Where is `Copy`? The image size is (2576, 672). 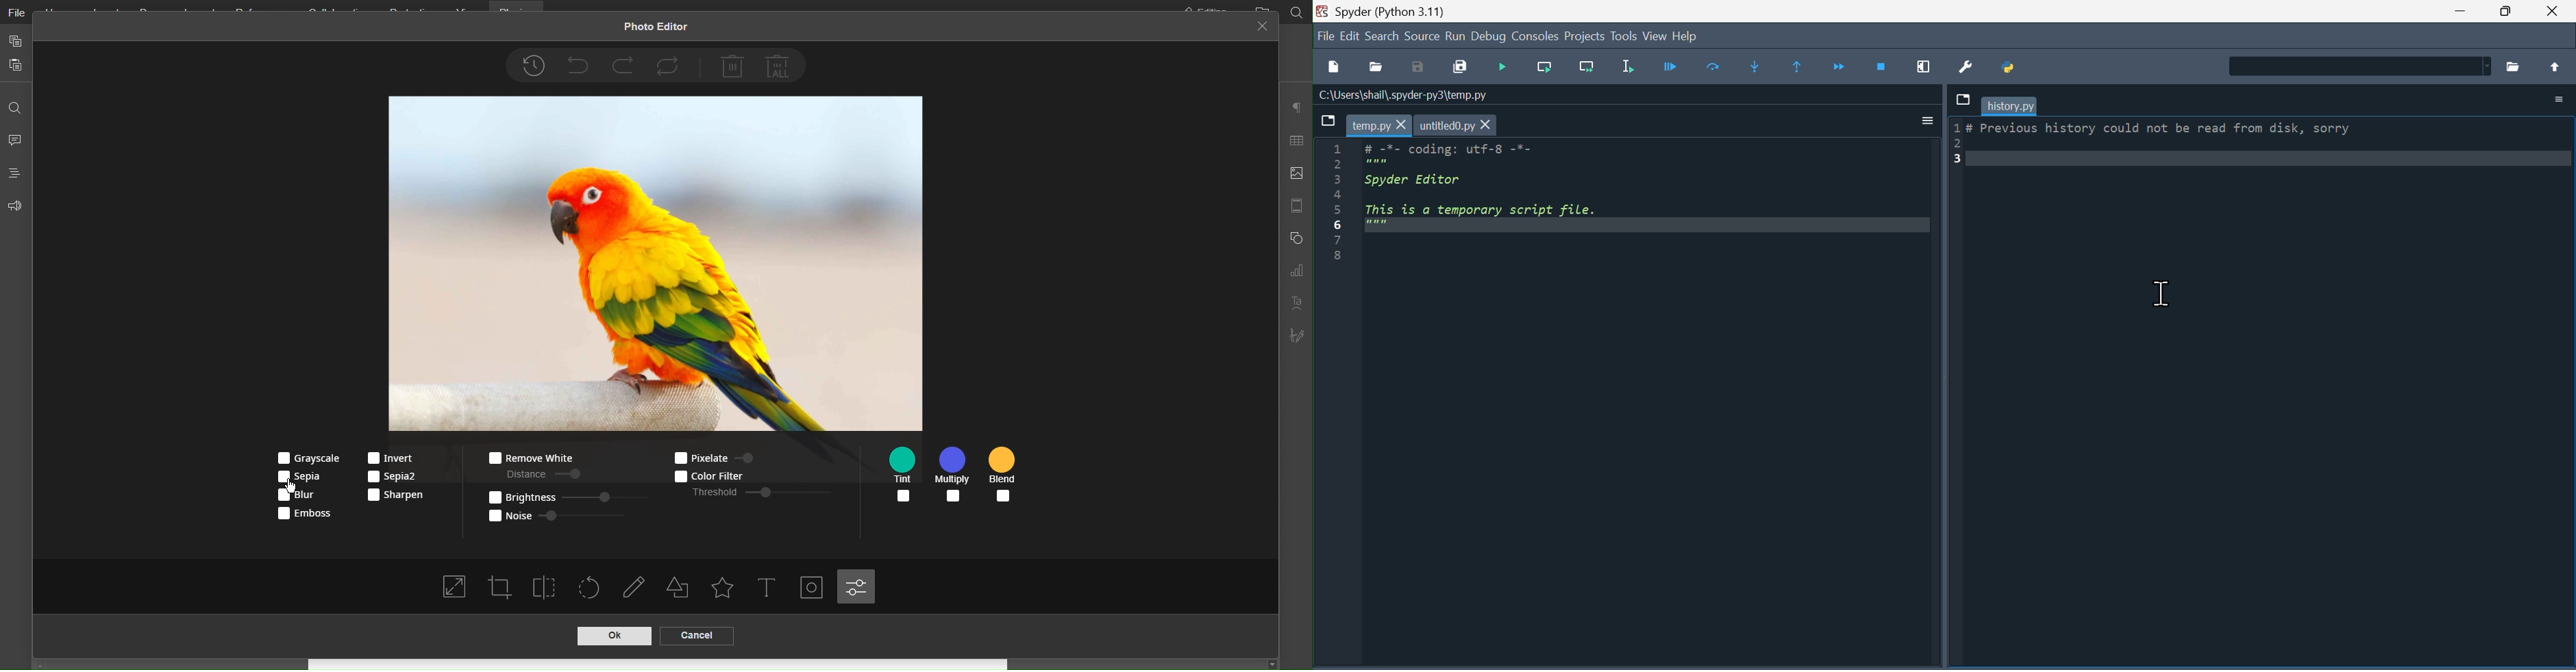
Copy is located at coordinates (16, 40).